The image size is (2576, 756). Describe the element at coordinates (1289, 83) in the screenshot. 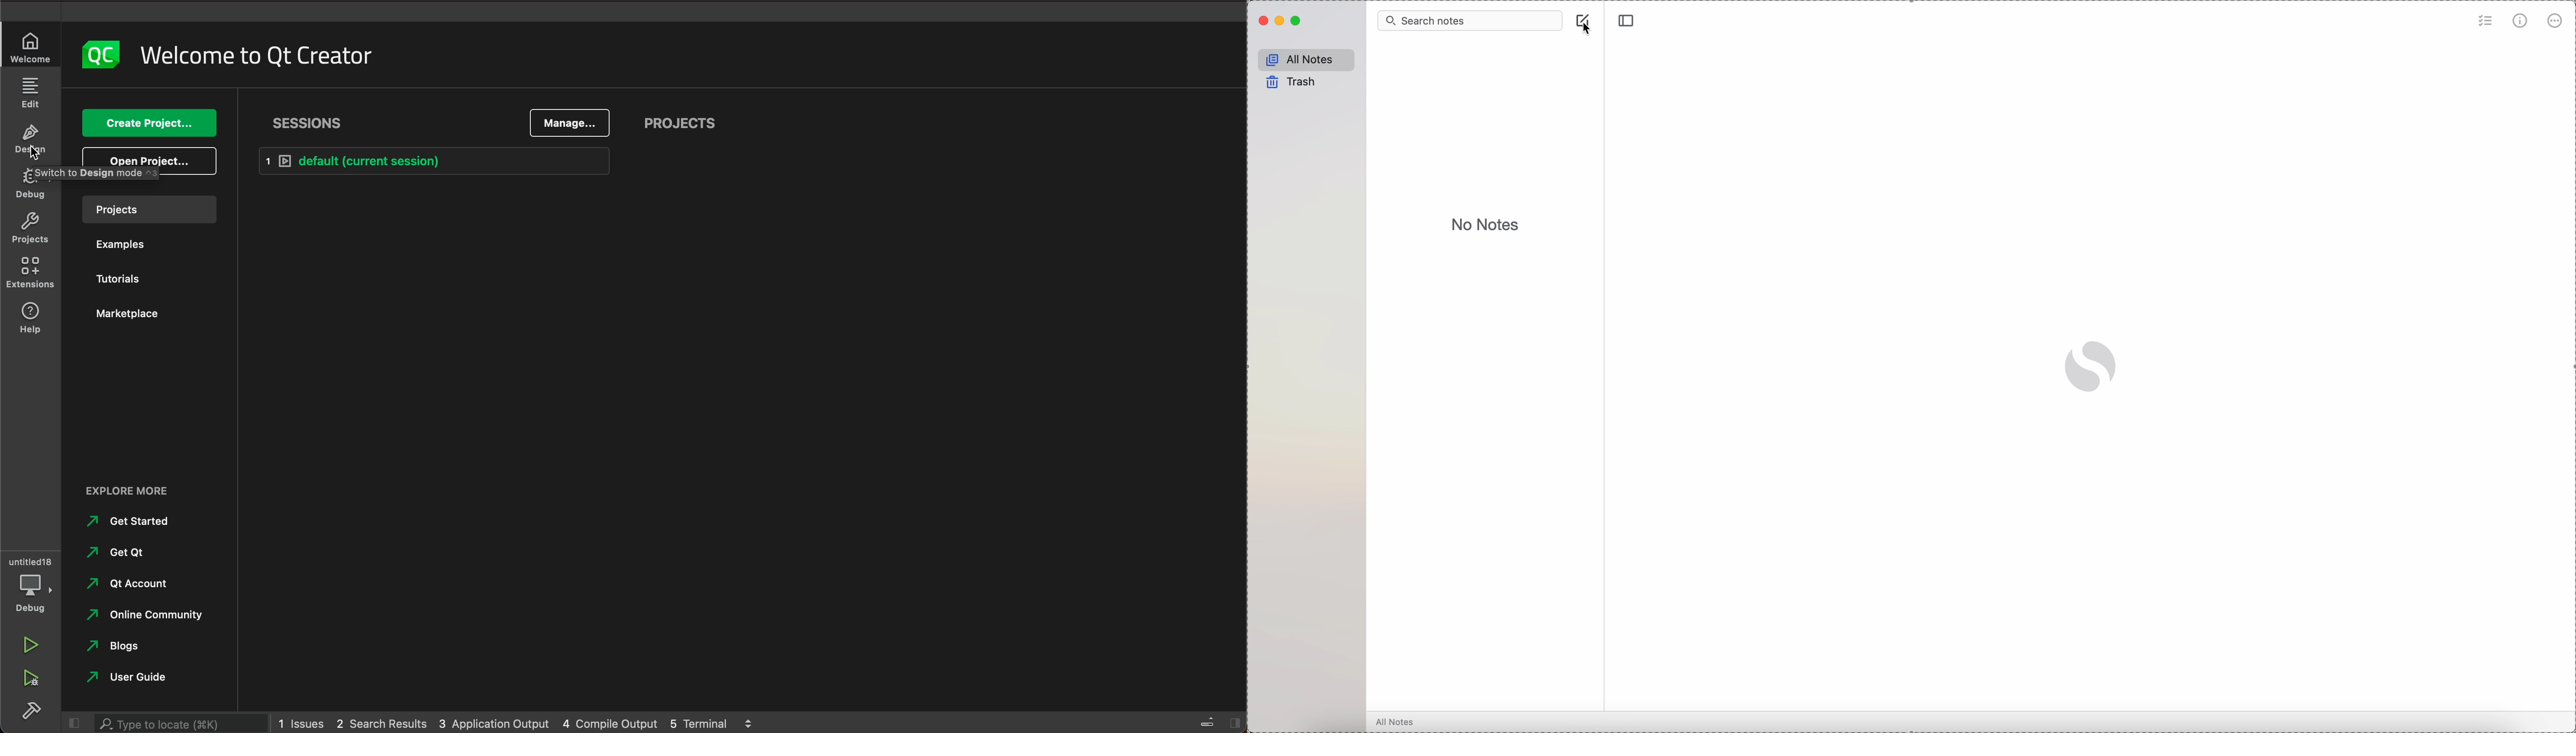

I see `trash` at that location.